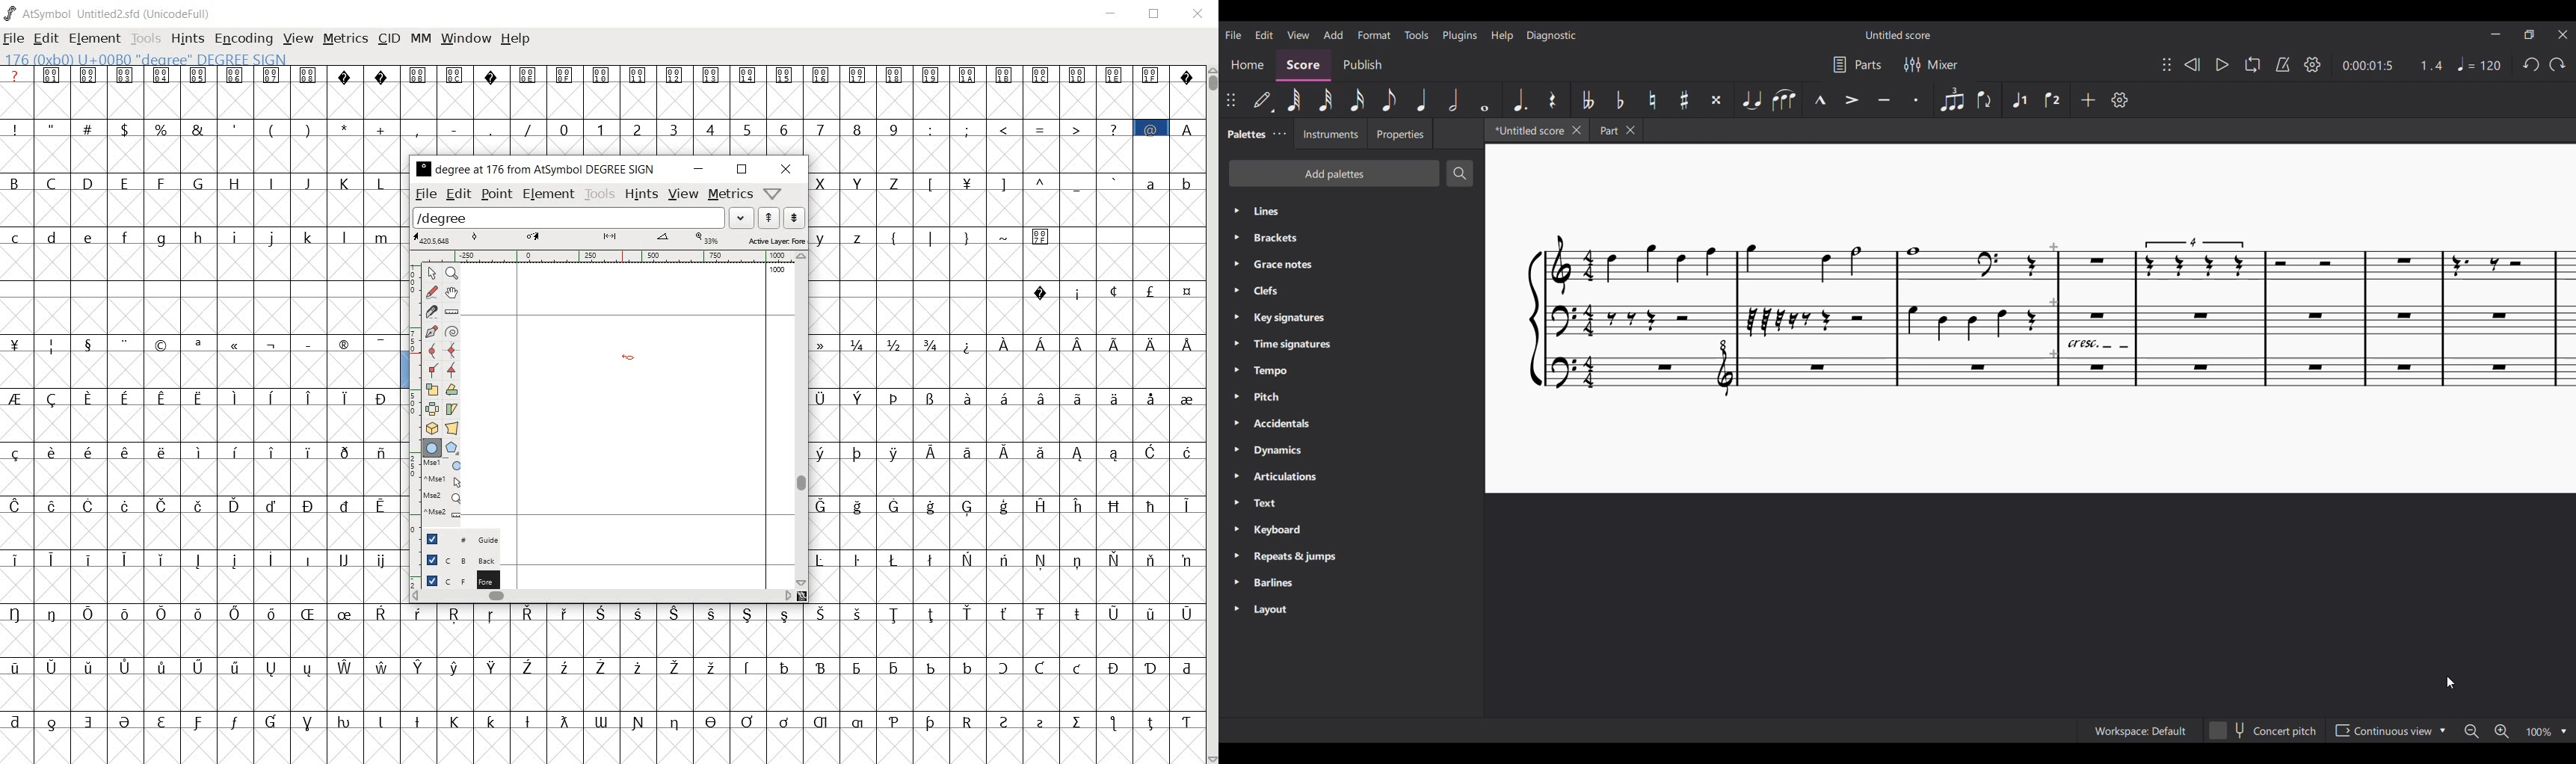 This screenshot has width=2576, height=784. I want to click on element, so click(95, 38).